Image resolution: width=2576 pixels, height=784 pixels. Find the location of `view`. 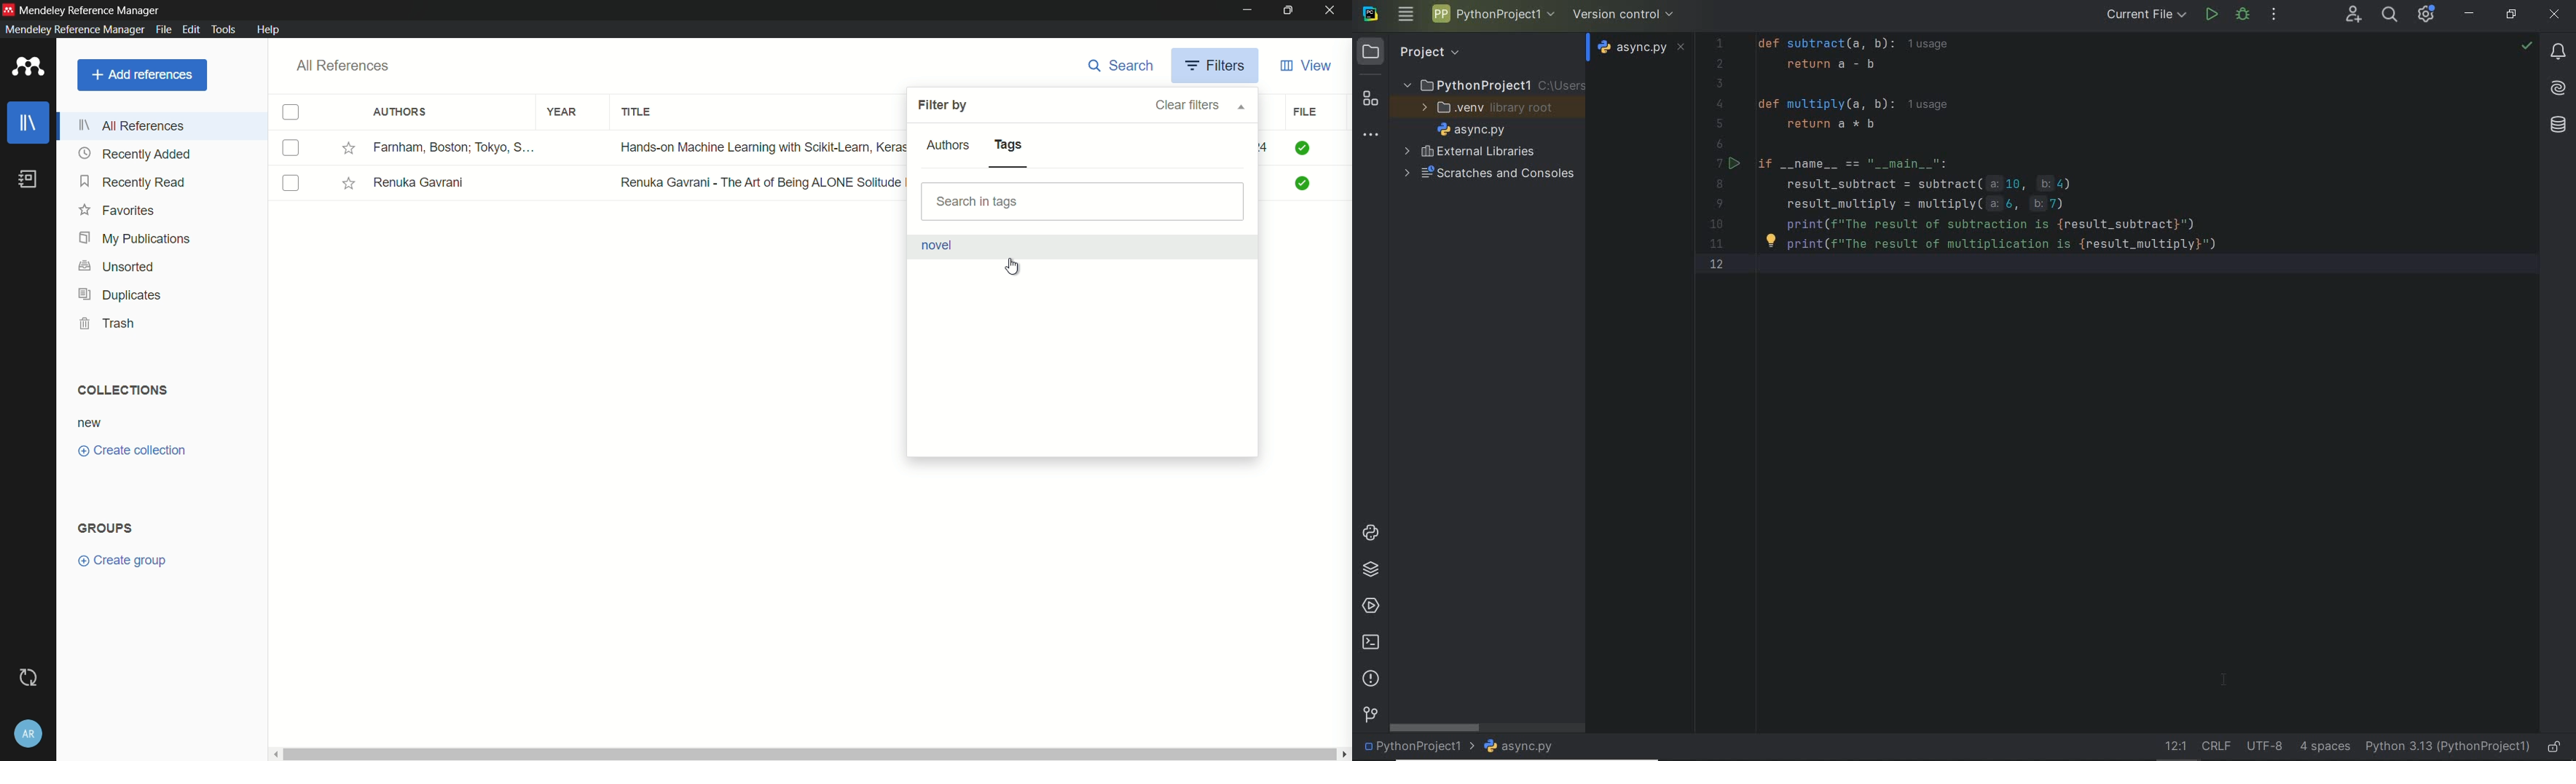

view is located at coordinates (1306, 67).